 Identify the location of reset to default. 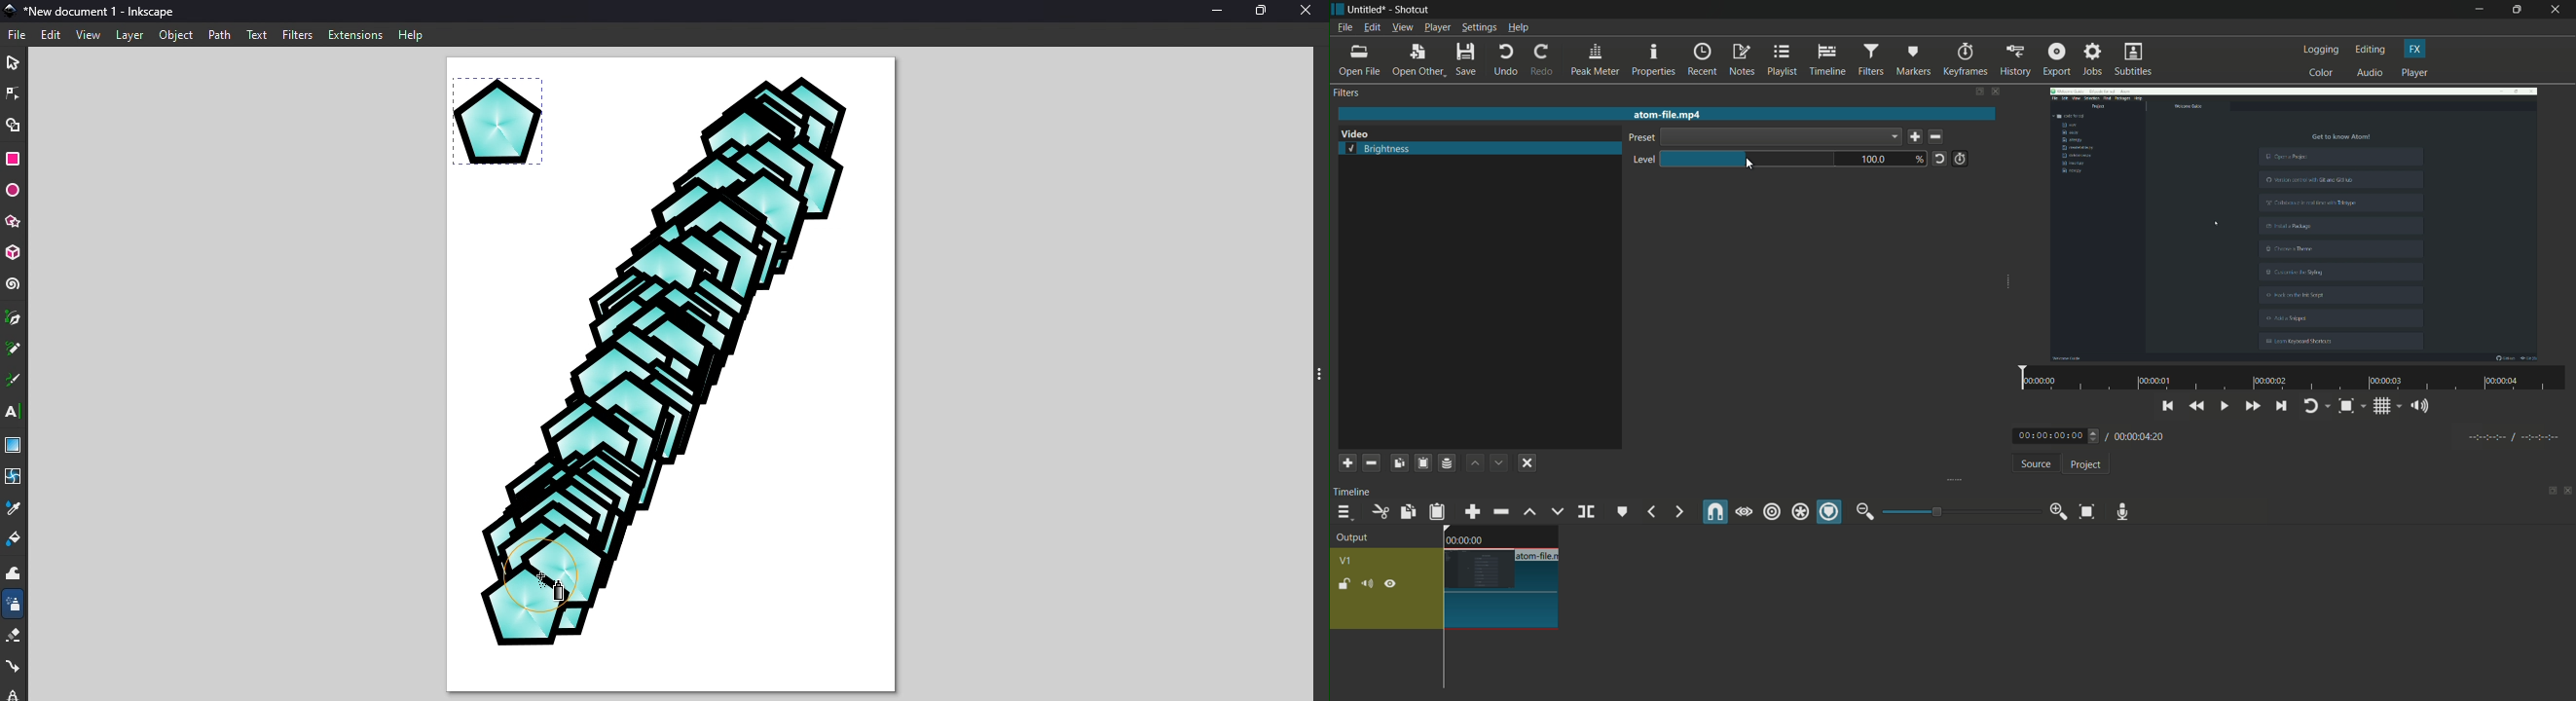
(1939, 158).